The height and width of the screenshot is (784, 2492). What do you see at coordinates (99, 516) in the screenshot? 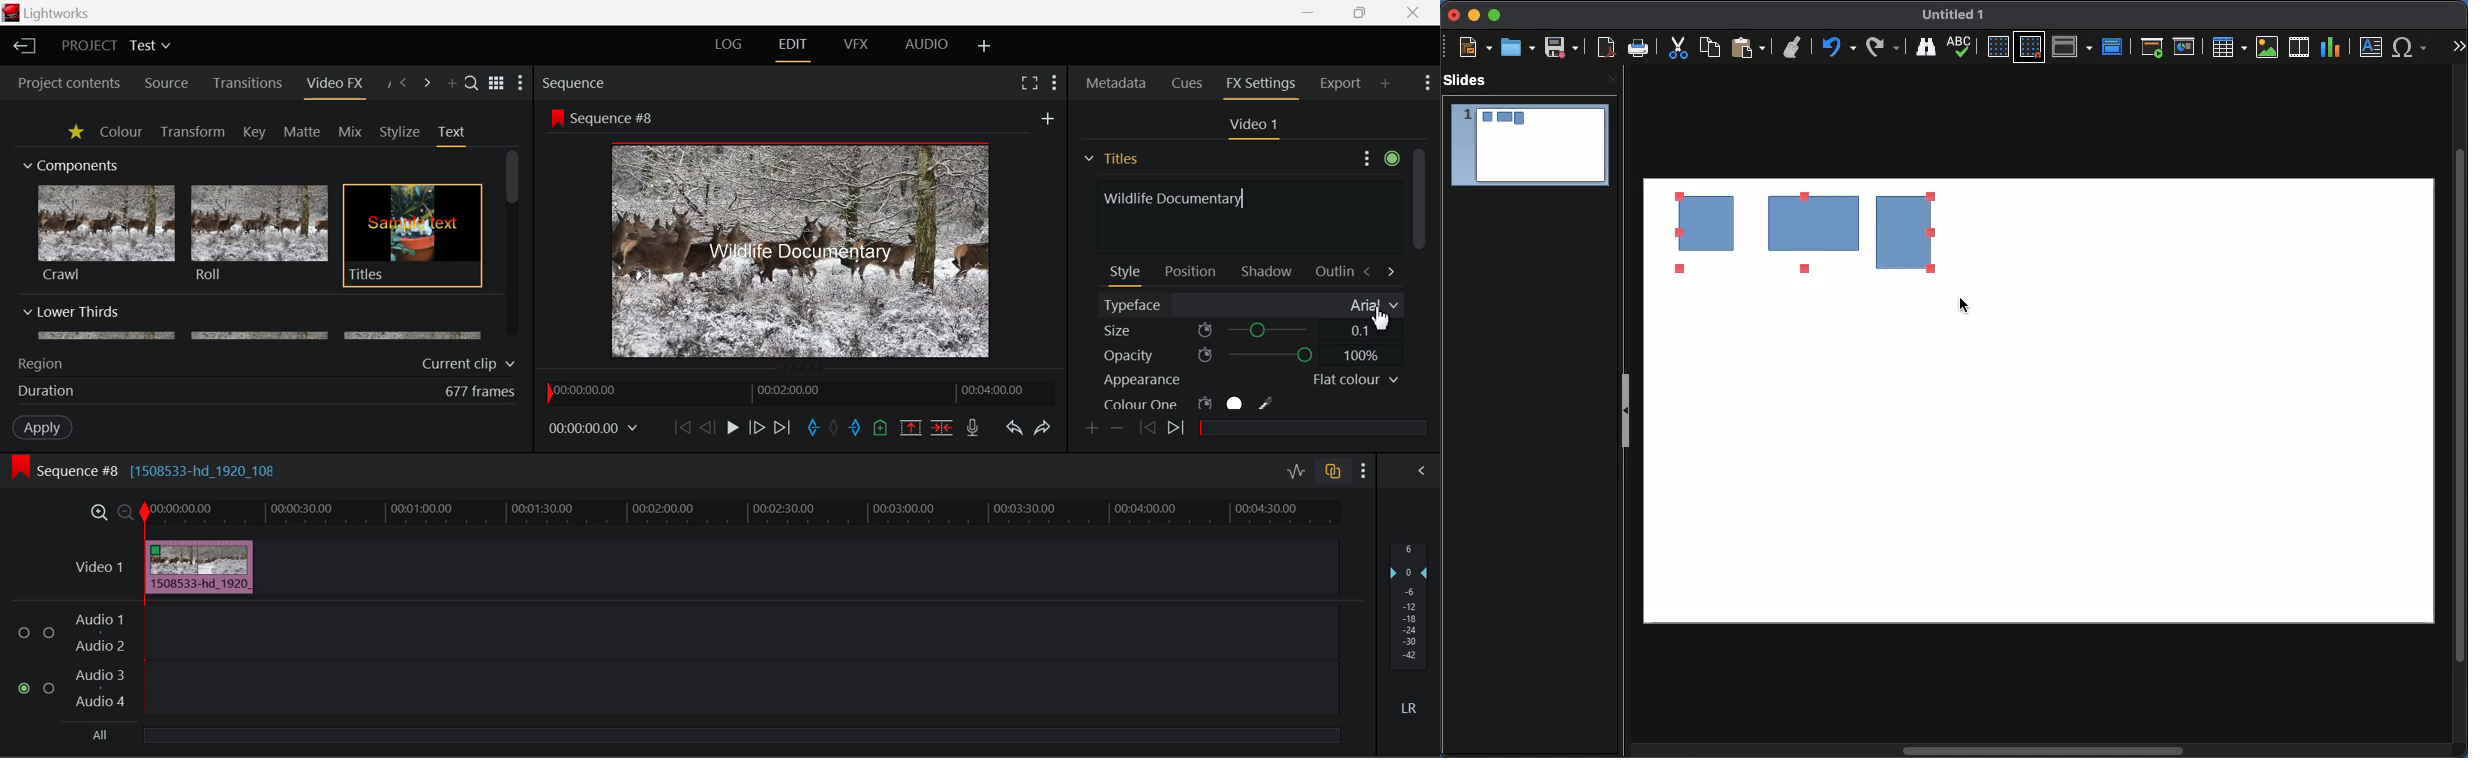
I see `Zoom In Timeline` at bounding box center [99, 516].